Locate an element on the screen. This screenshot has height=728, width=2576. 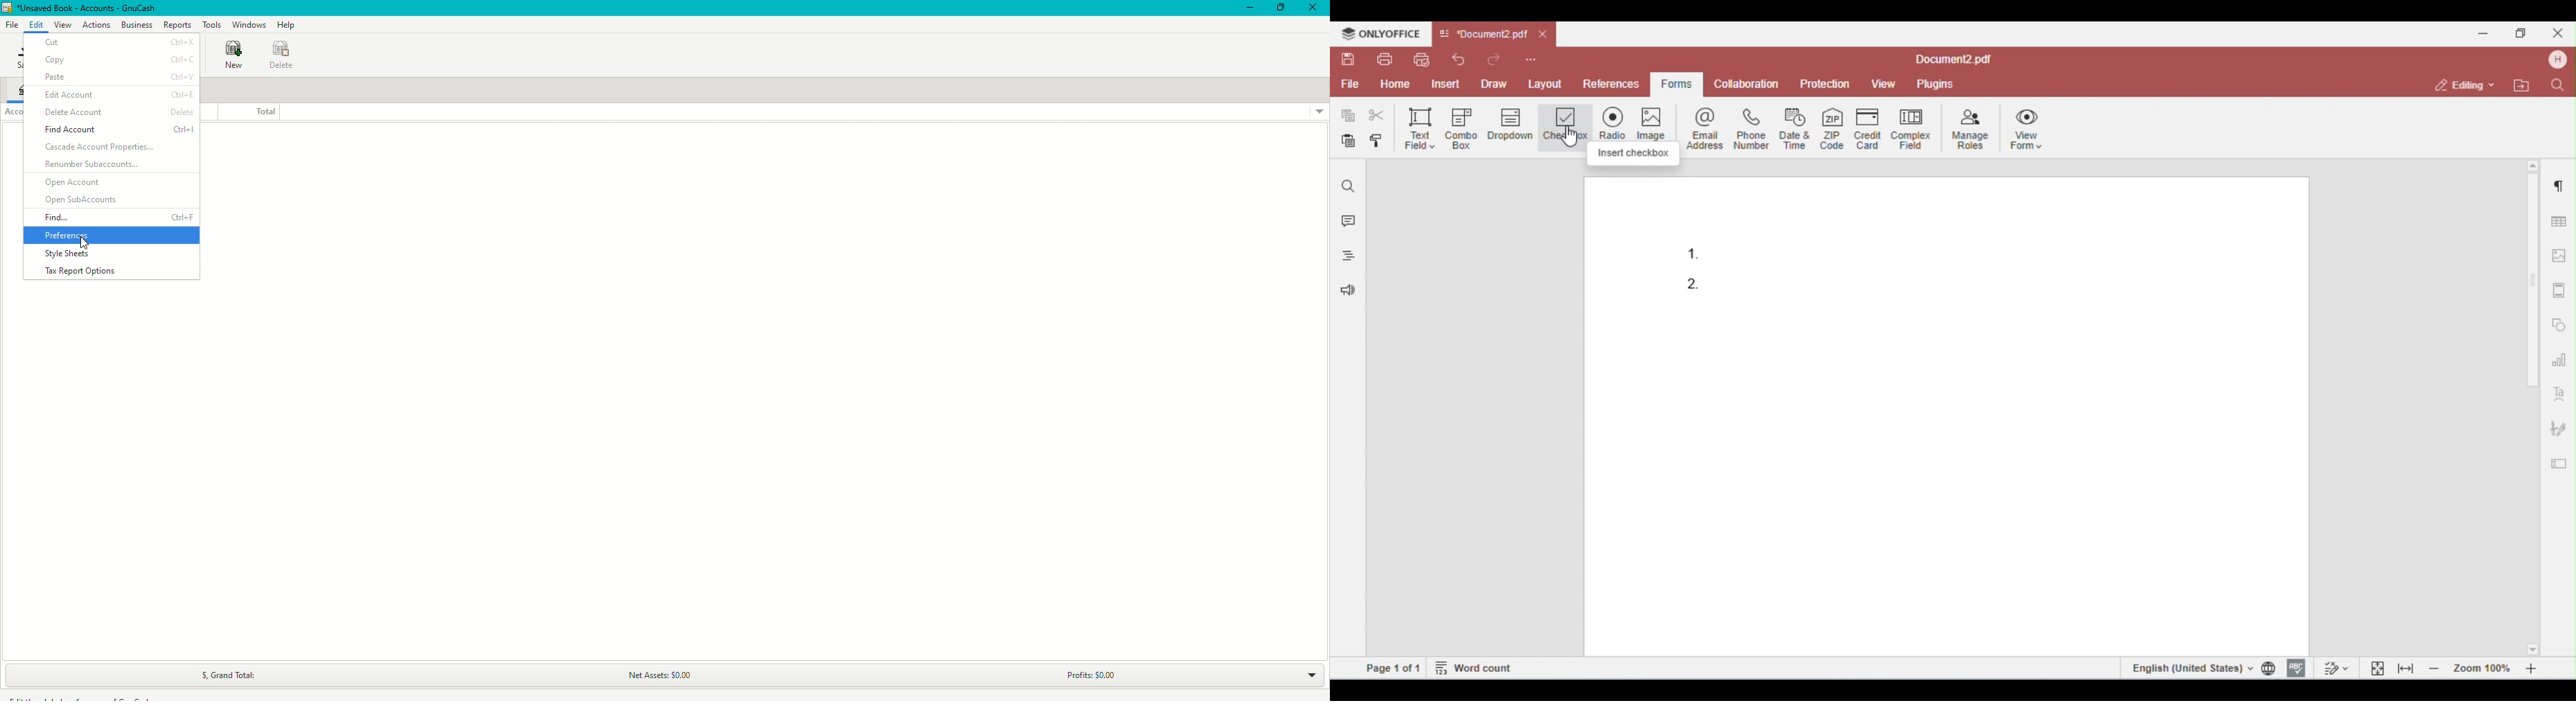
Open Subaccounts is located at coordinates (82, 200).